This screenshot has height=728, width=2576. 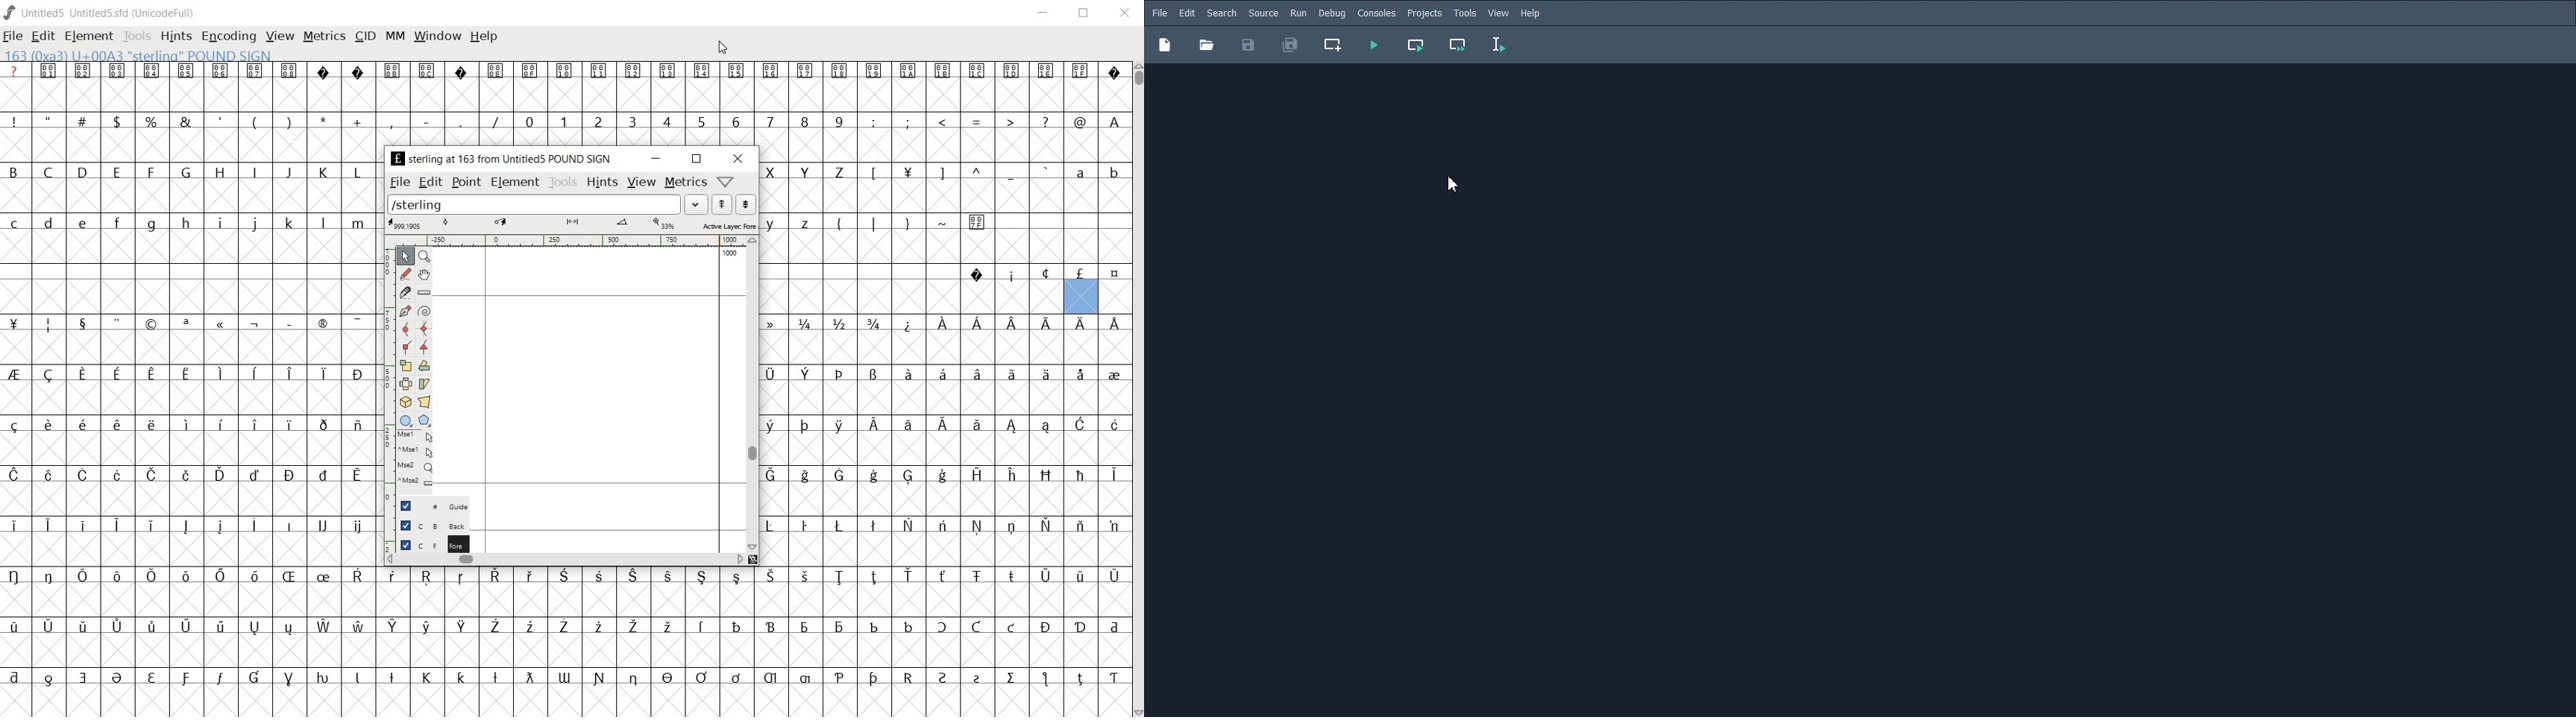 What do you see at coordinates (1113, 172) in the screenshot?
I see `b` at bounding box center [1113, 172].